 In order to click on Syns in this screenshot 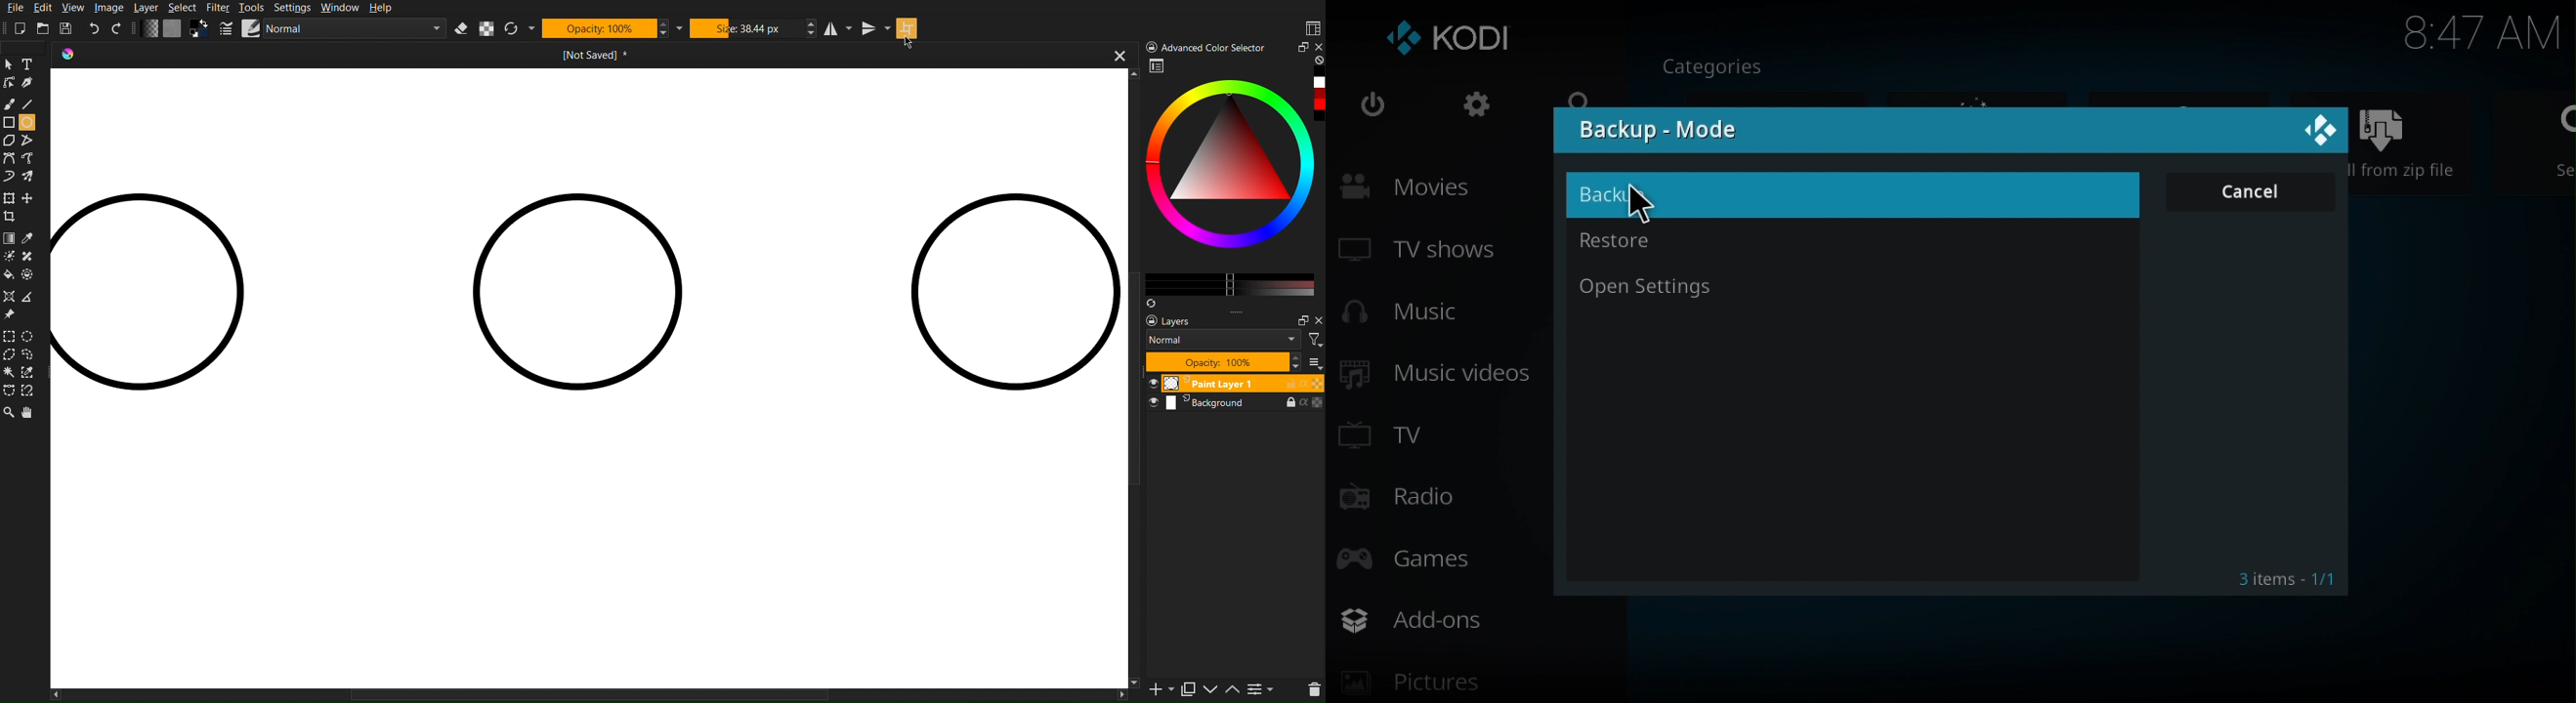, I will do `click(1153, 302)`.